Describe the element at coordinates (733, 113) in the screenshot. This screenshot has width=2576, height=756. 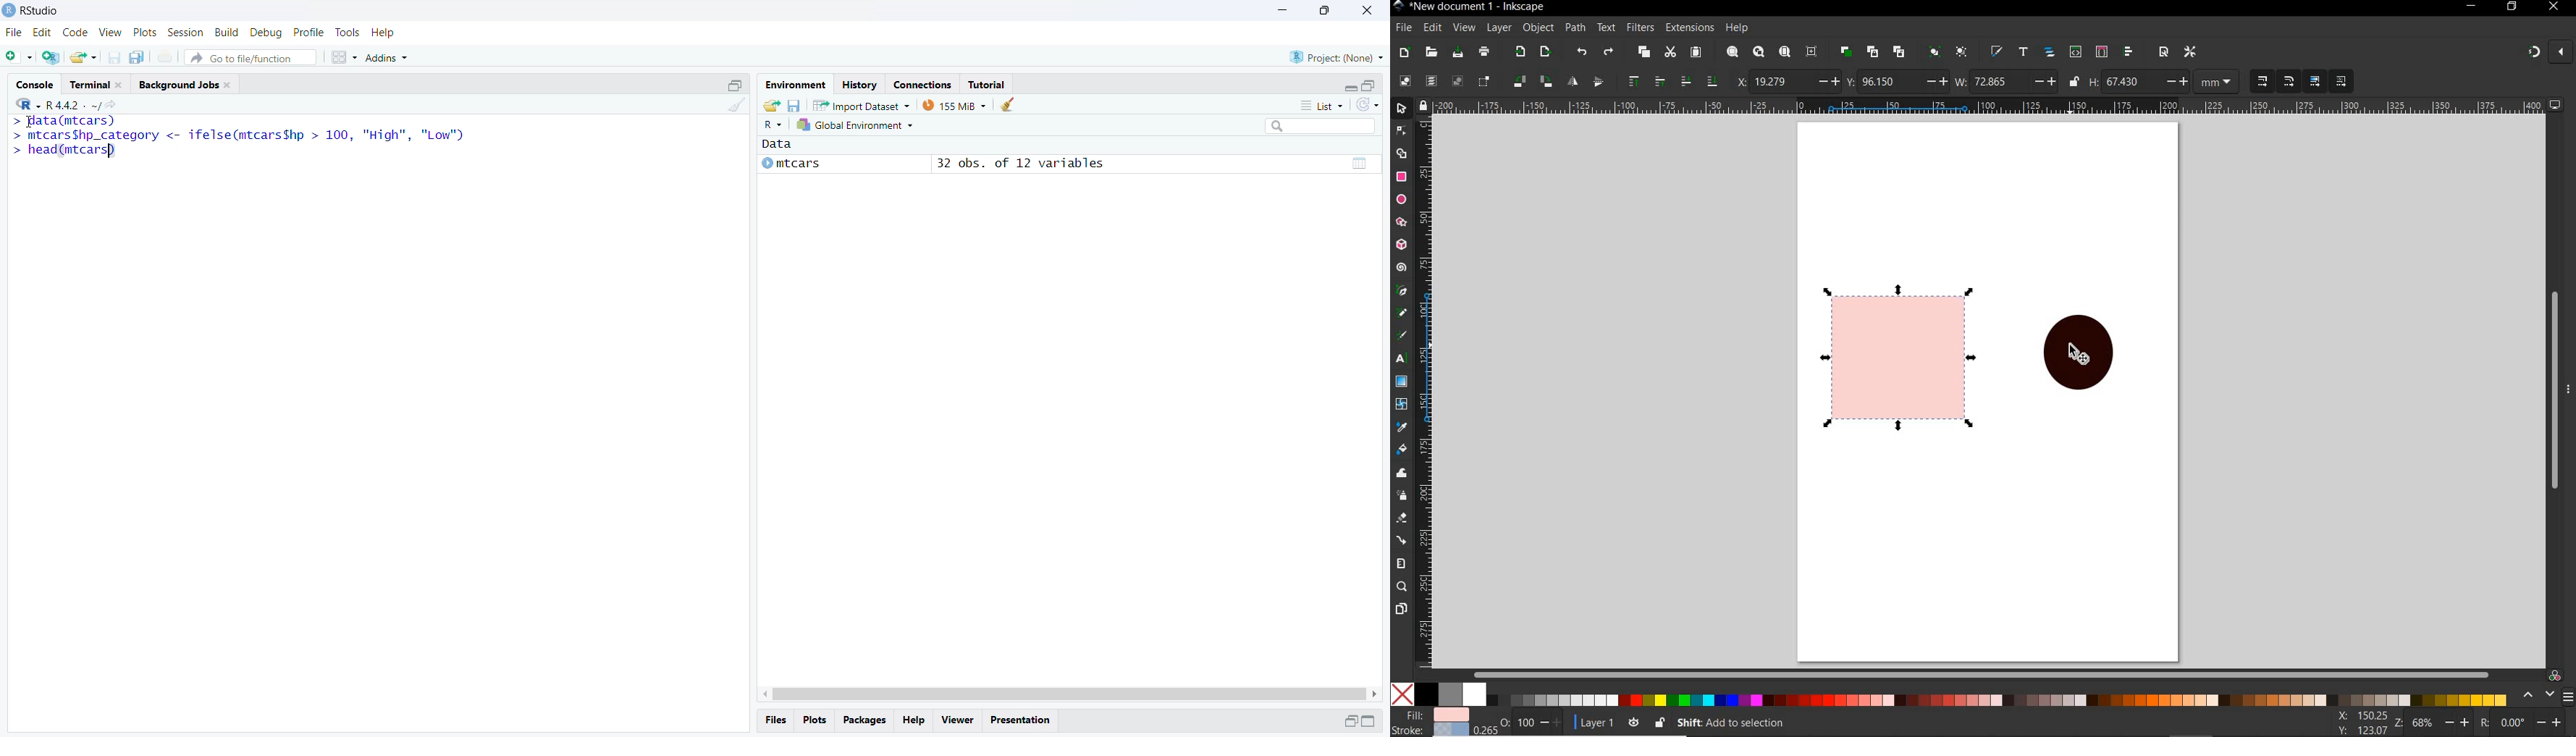
I see `Clear console (Ctrl +L)` at that location.